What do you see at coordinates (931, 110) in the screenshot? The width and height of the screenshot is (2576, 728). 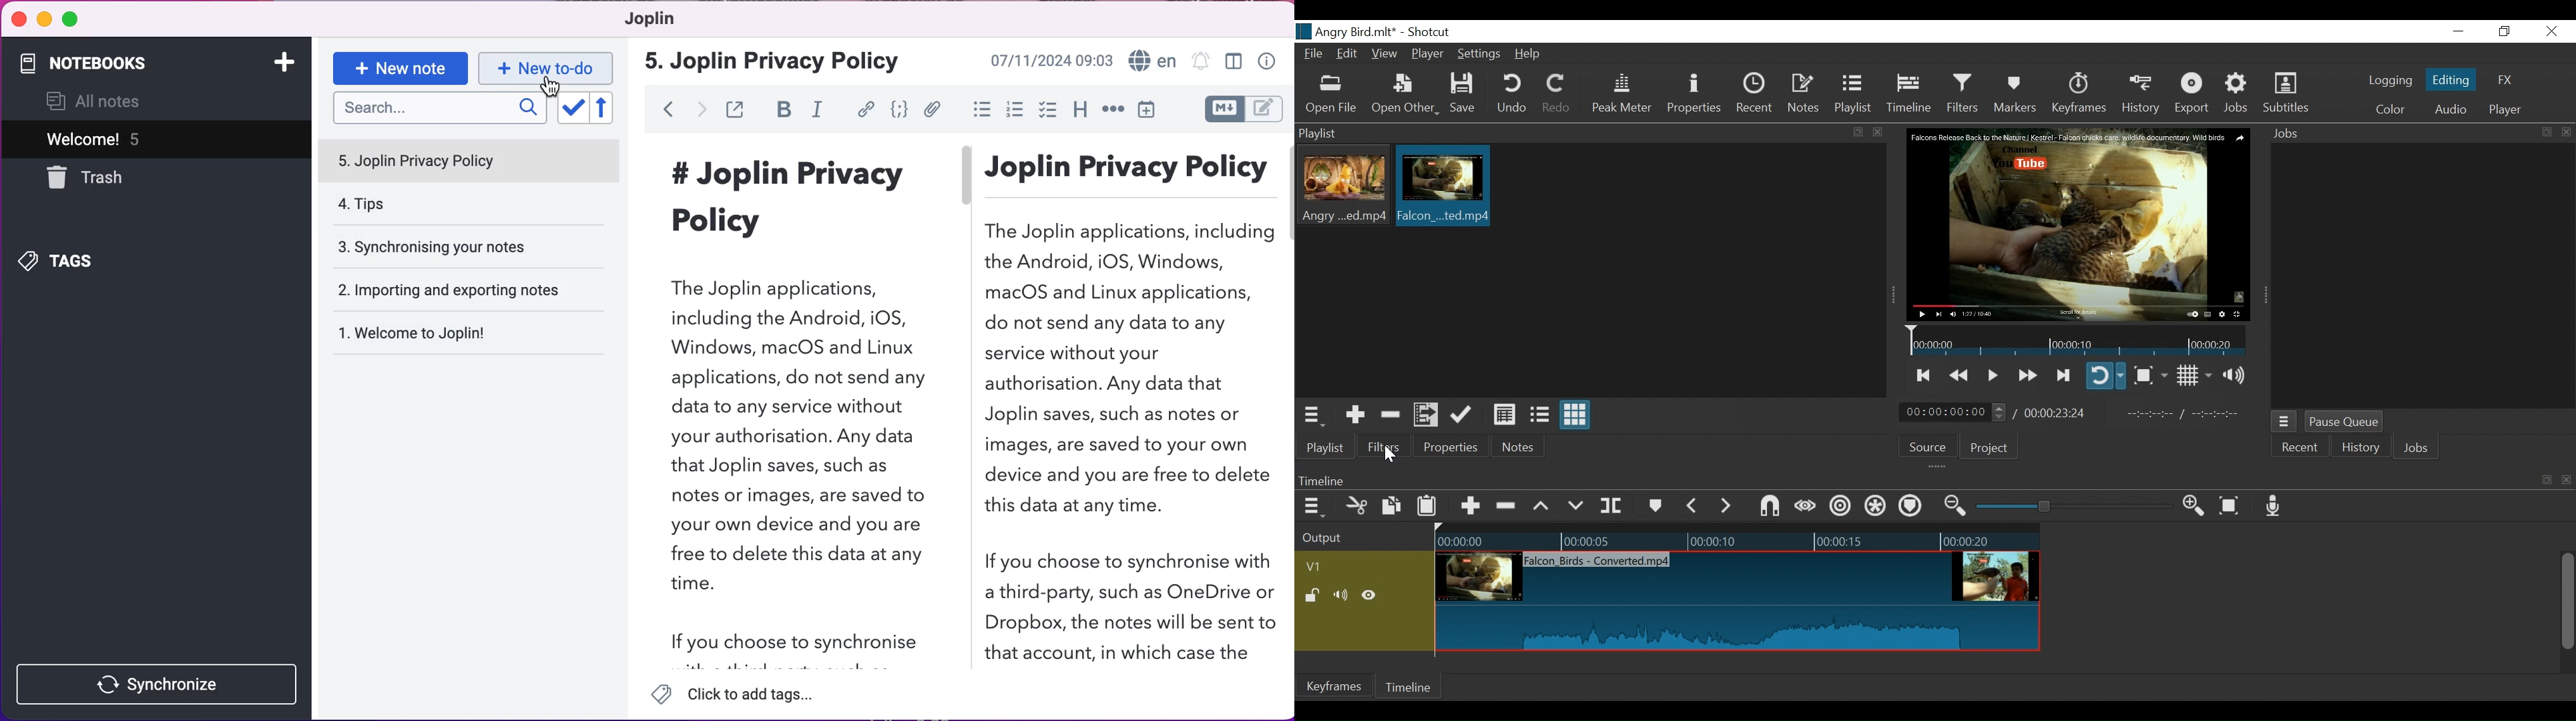 I see `attach file` at bounding box center [931, 110].